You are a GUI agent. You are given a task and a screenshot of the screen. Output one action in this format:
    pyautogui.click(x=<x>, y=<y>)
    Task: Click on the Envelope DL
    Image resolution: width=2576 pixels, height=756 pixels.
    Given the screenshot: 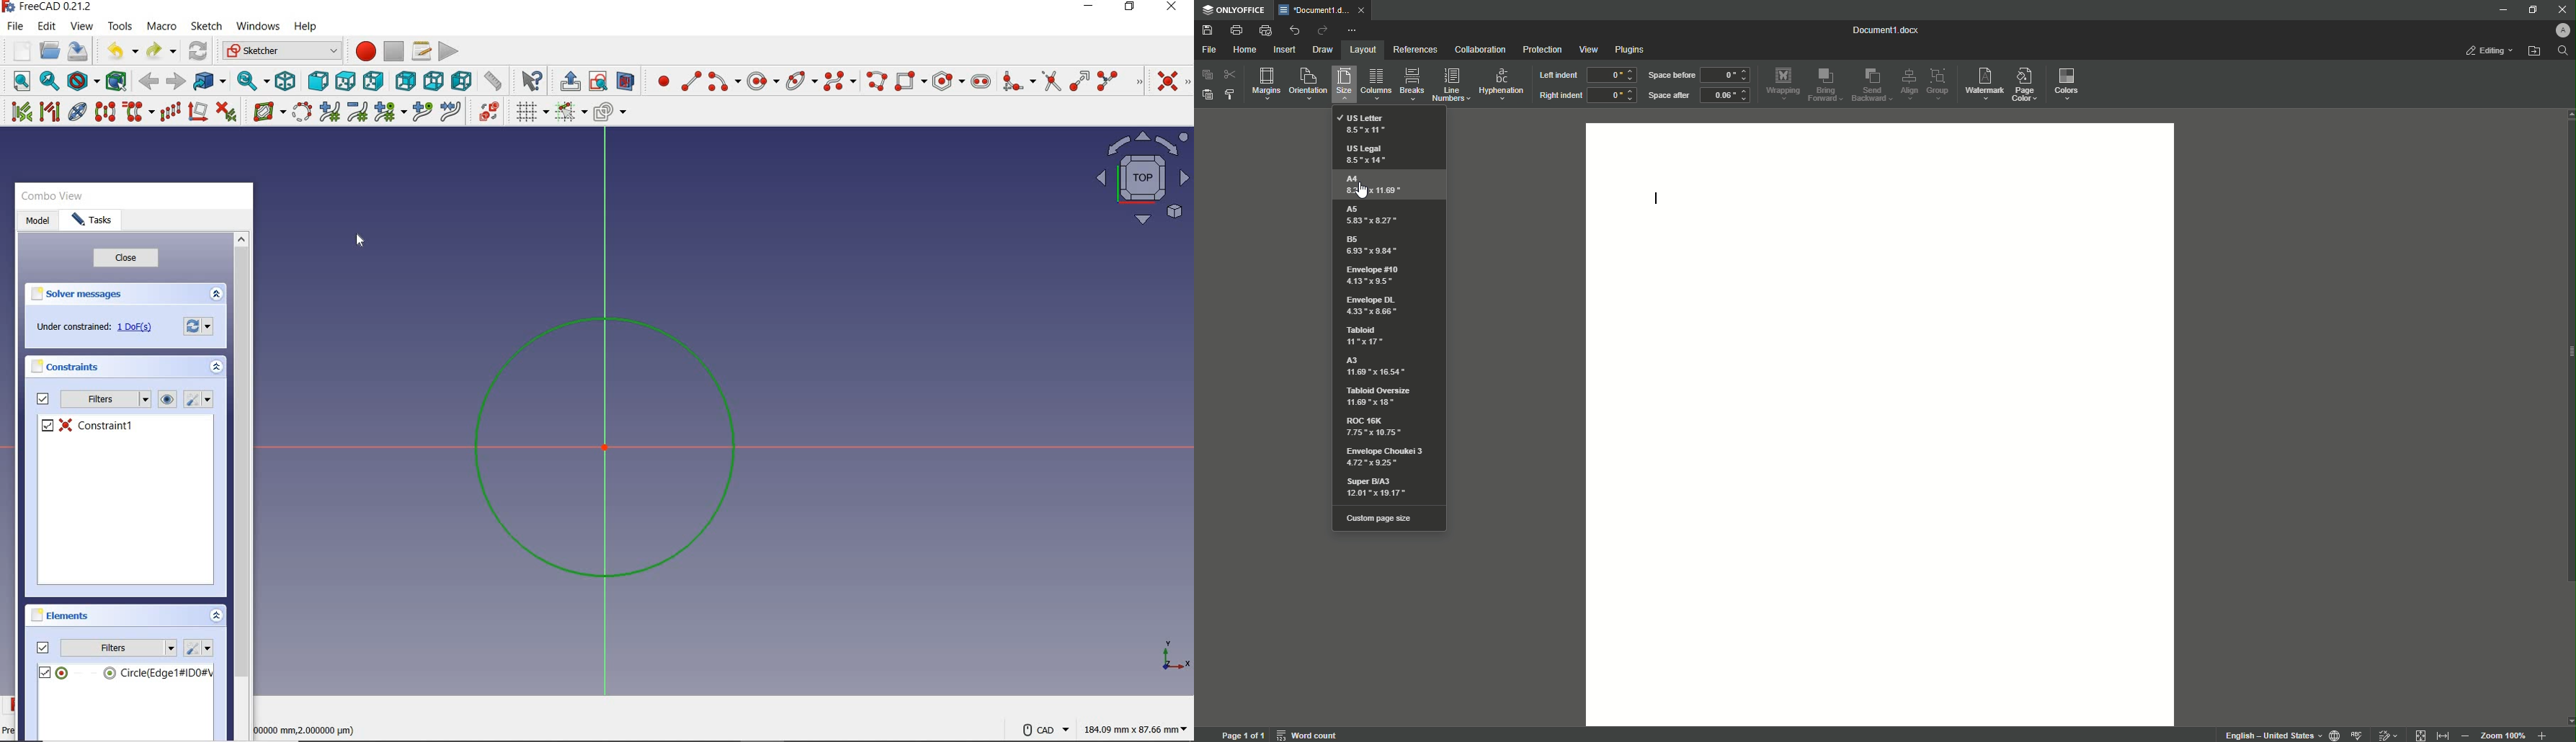 What is the action you would take?
    pyautogui.click(x=1373, y=305)
    